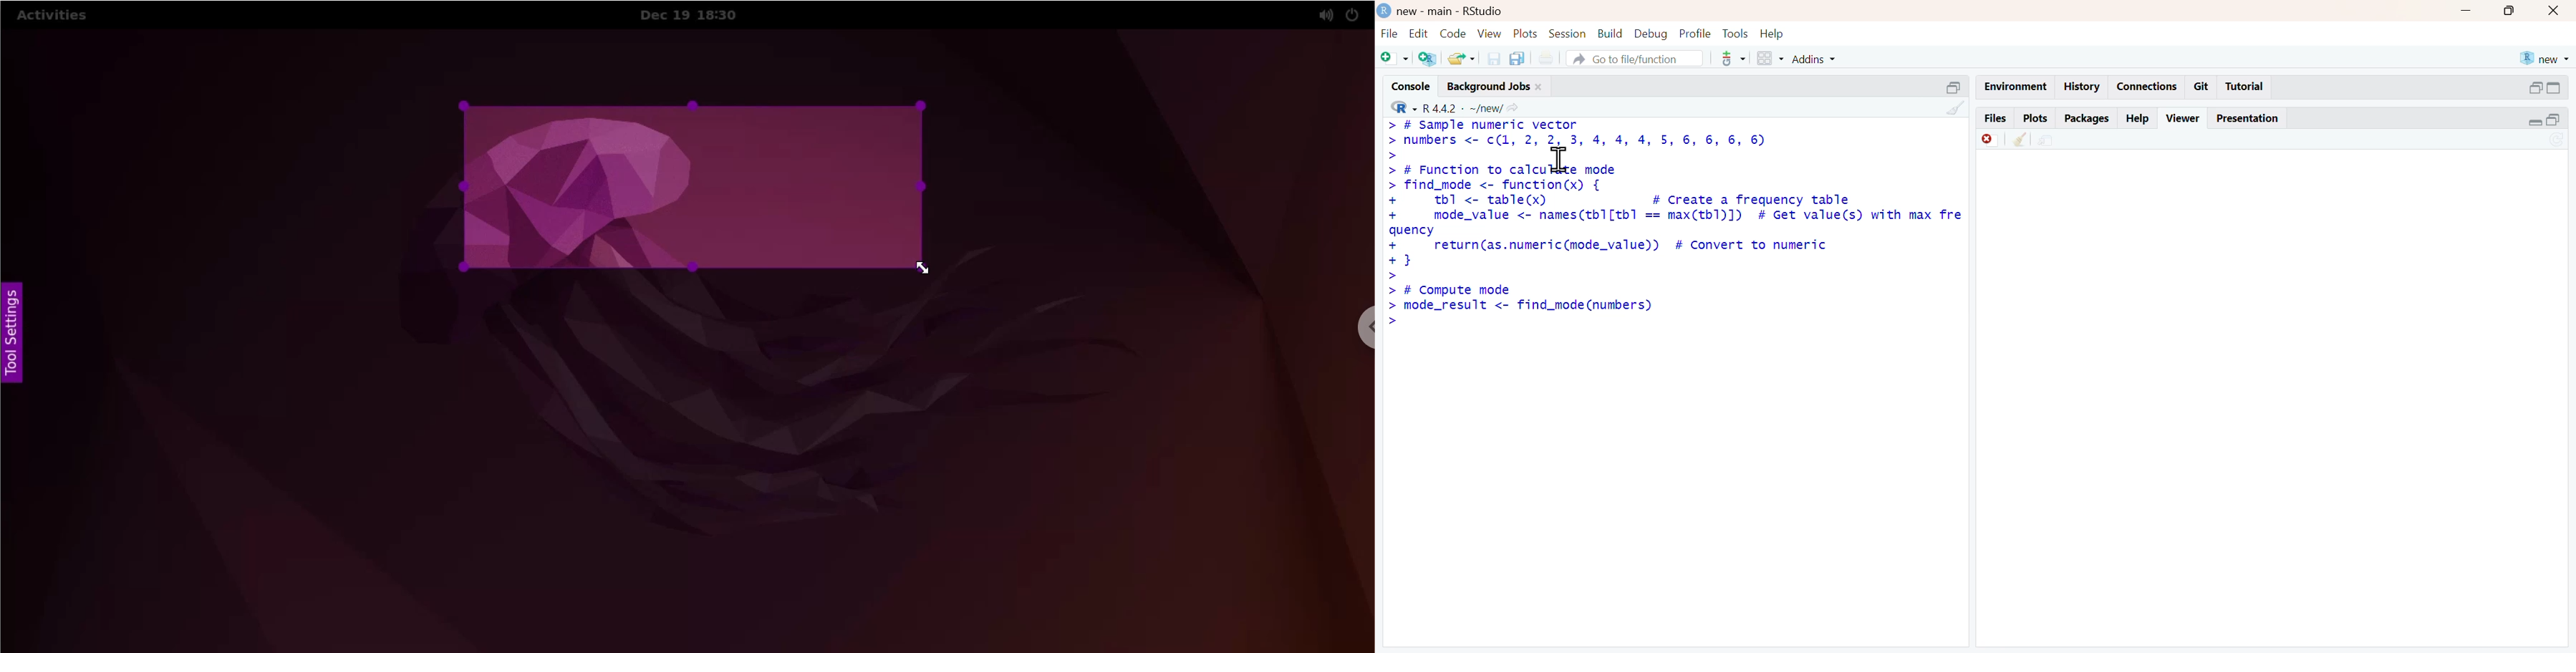 This screenshot has width=2576, height=672. What do you see at coordinates (2466, 11) in the screenshot?
I see `minimise` at bounding box center [2466, 11].